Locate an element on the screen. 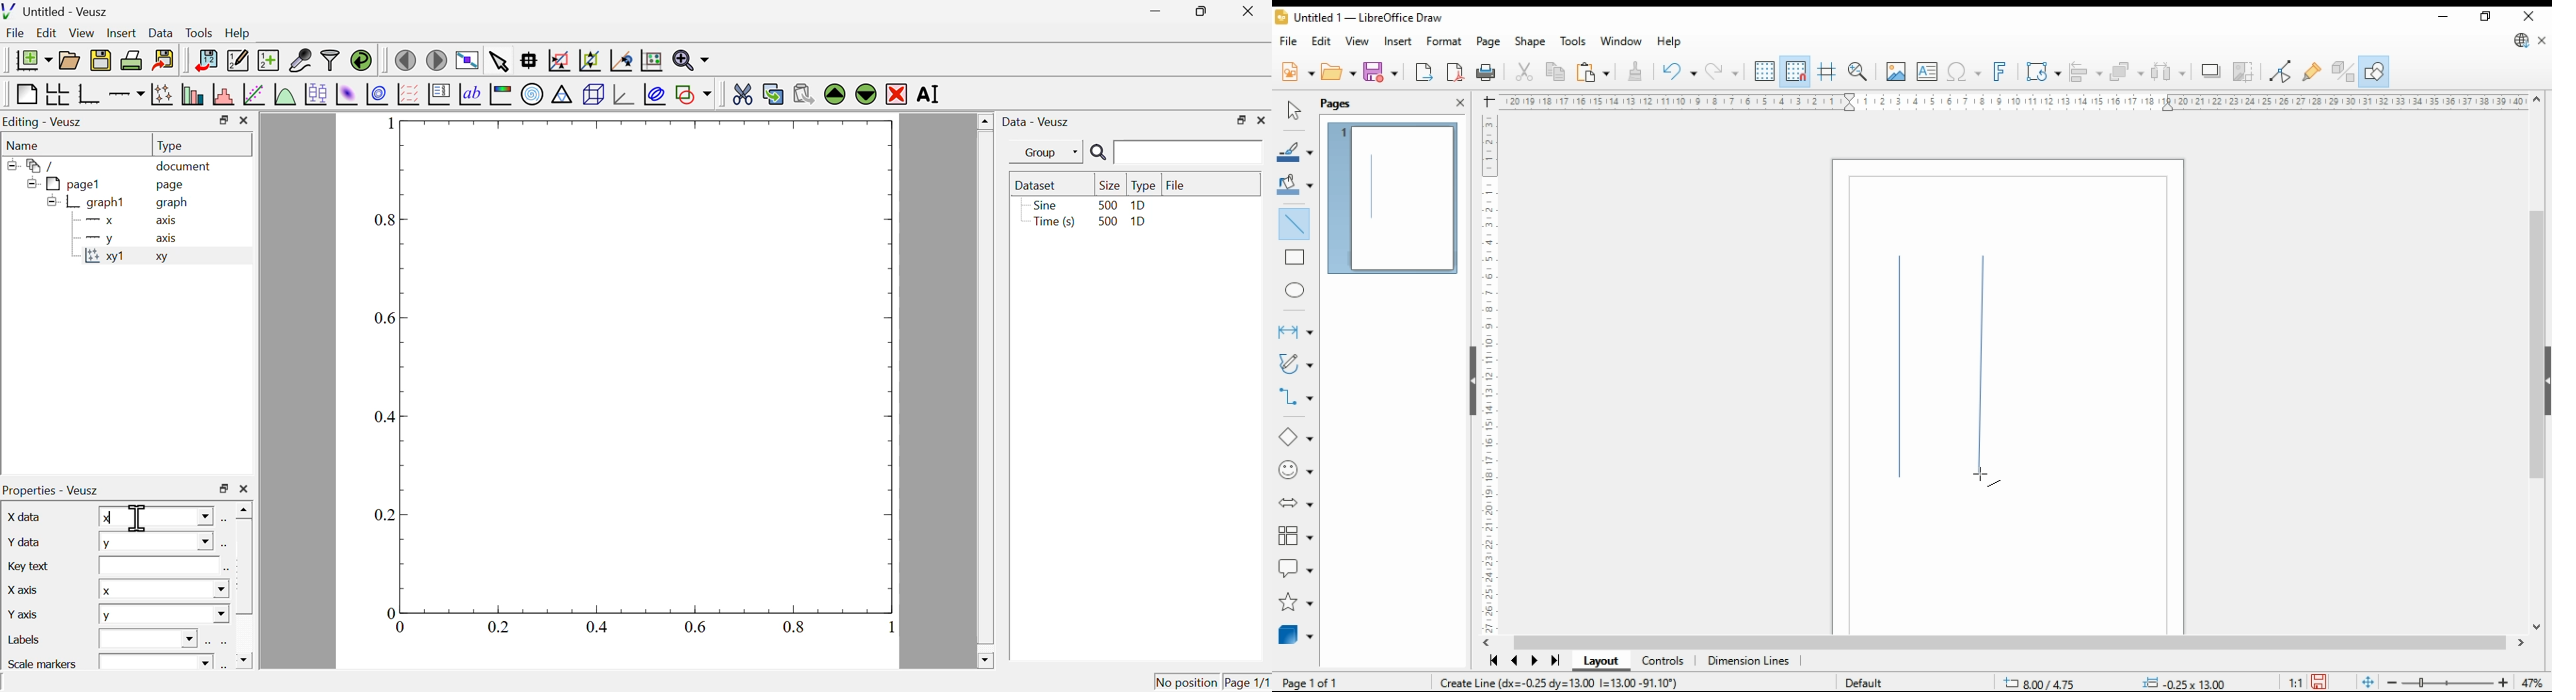  snap to grid is located at coordinates (1795, 71).